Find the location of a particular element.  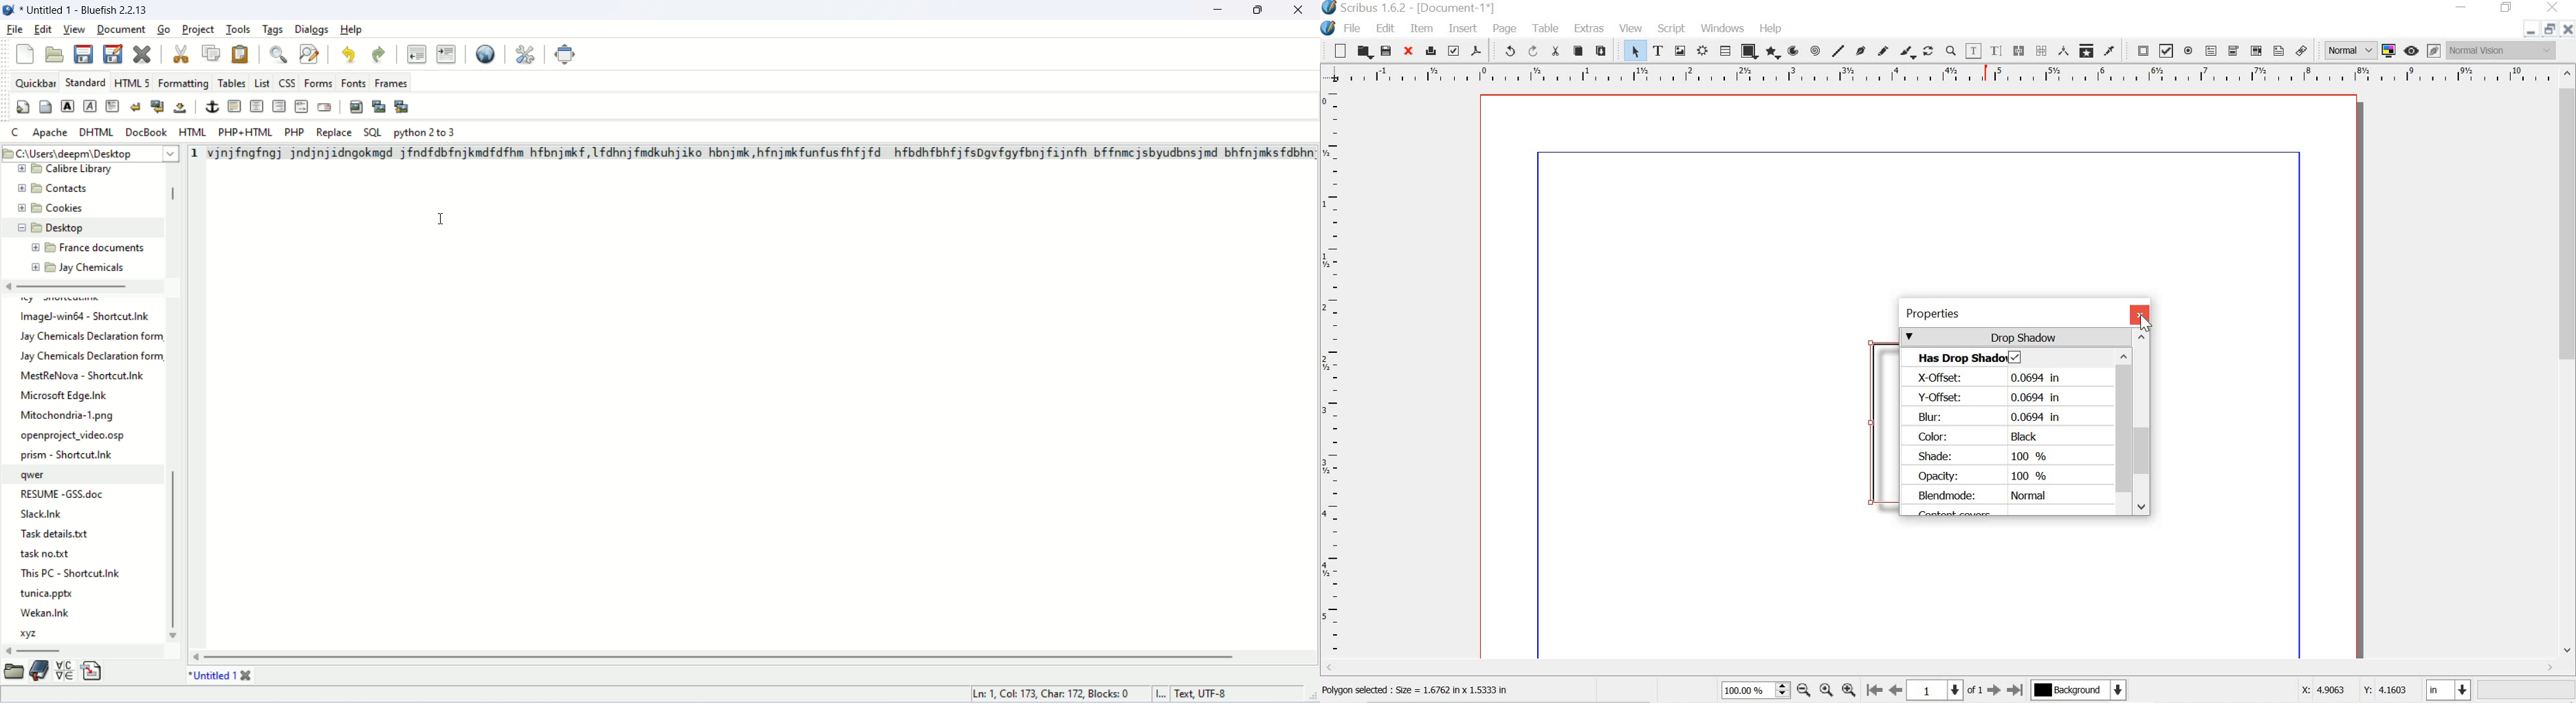

normal is located at coordinates (2349, 48).